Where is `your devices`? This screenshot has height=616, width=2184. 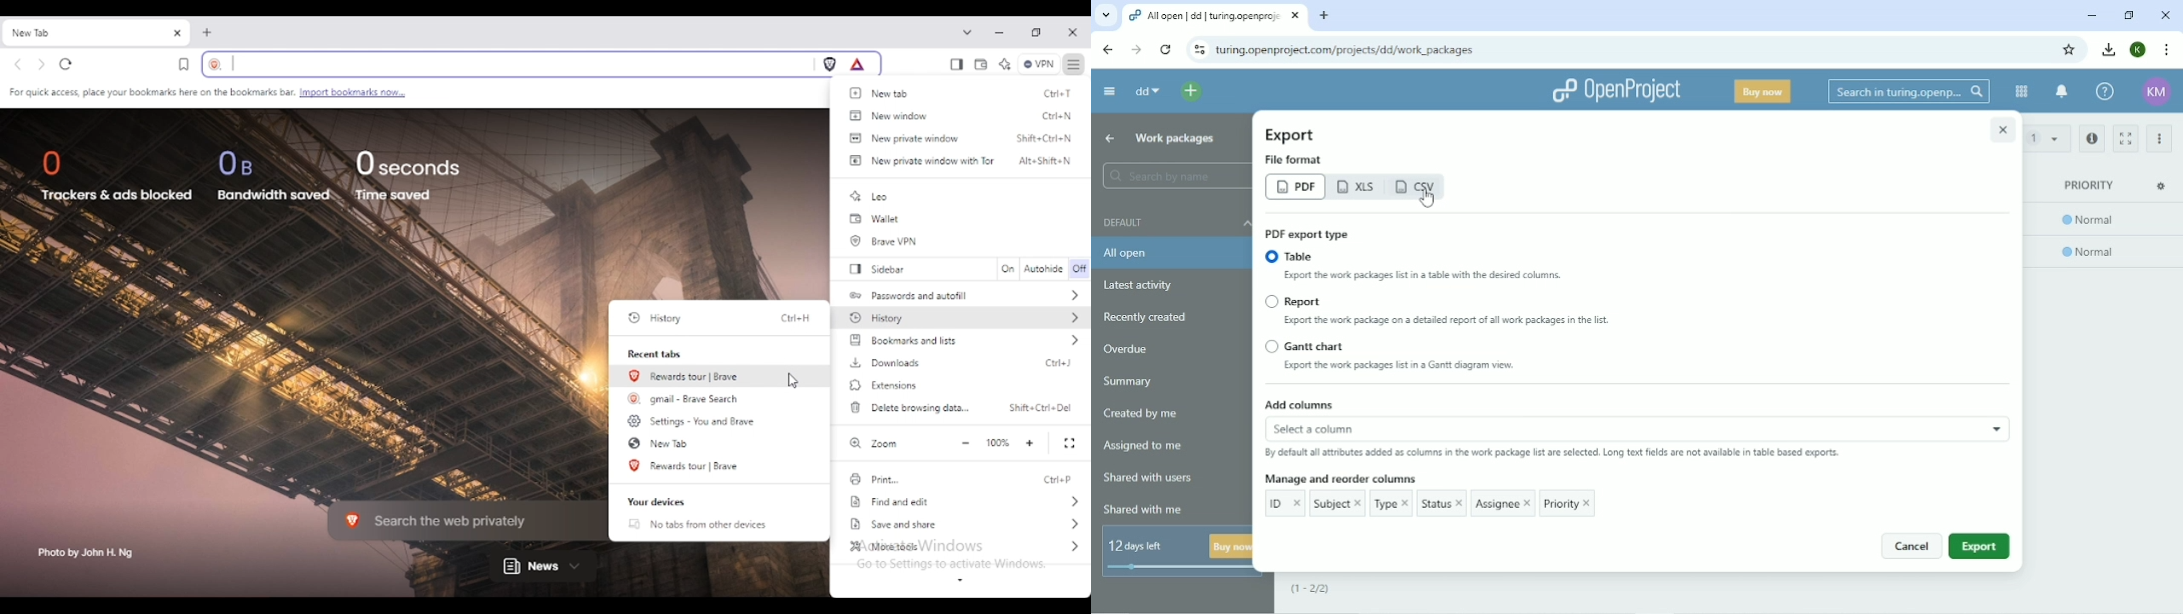 your devices is located at coordinates (657, 502).